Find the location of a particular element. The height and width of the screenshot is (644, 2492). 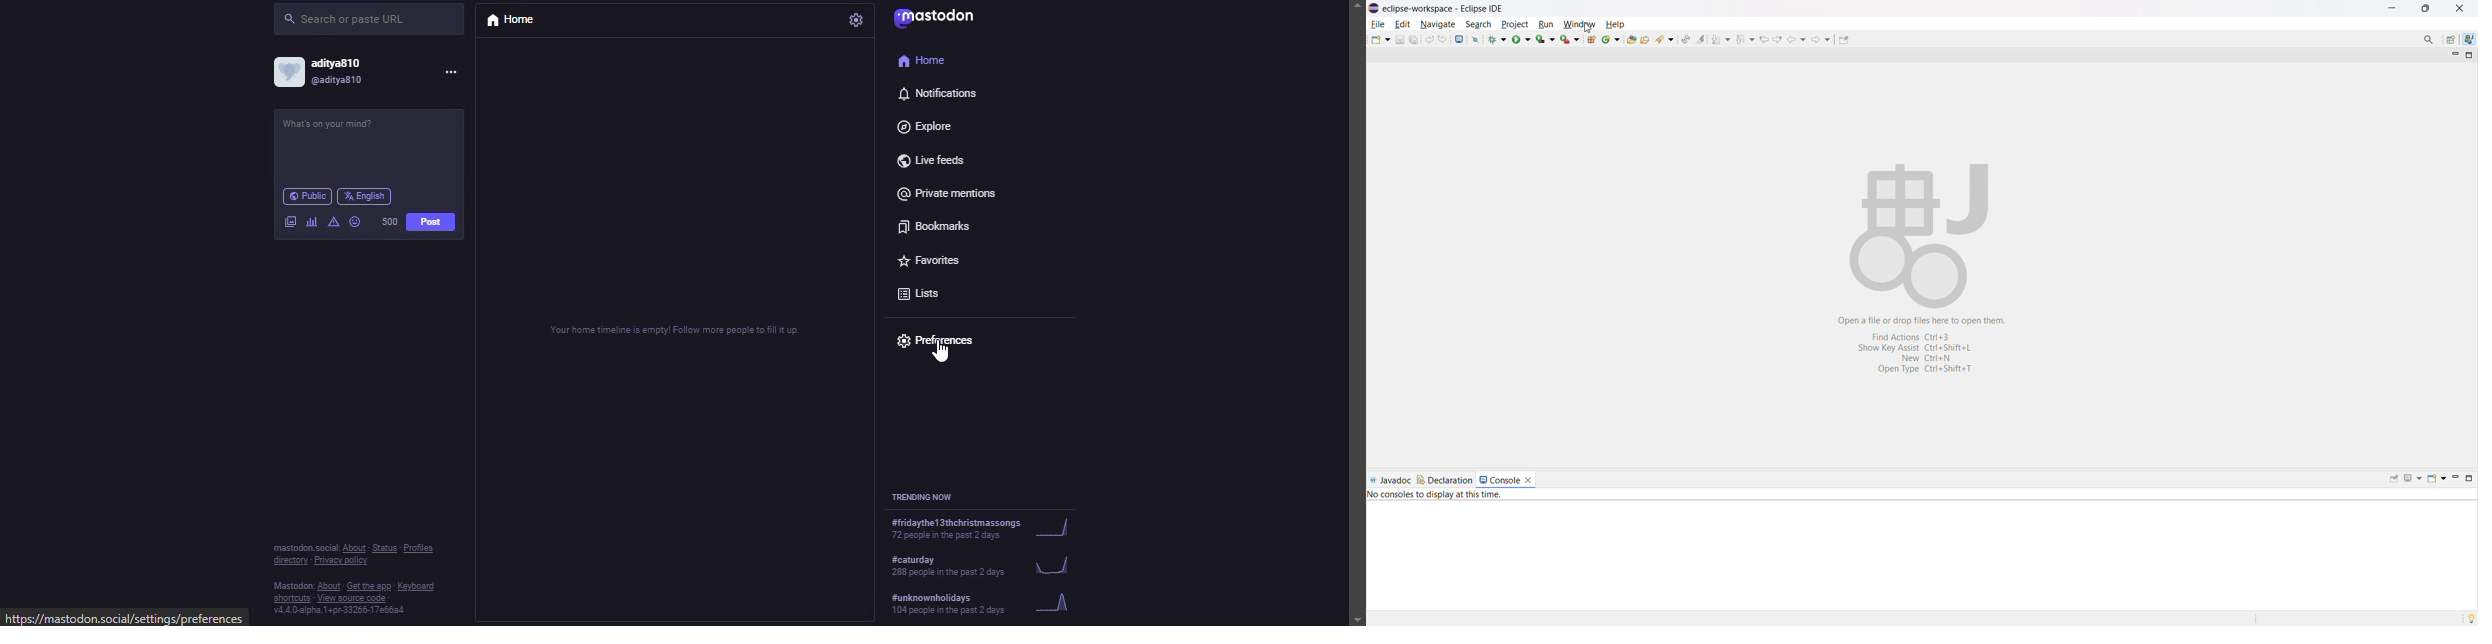

lists is located at coordinates (921, 295).